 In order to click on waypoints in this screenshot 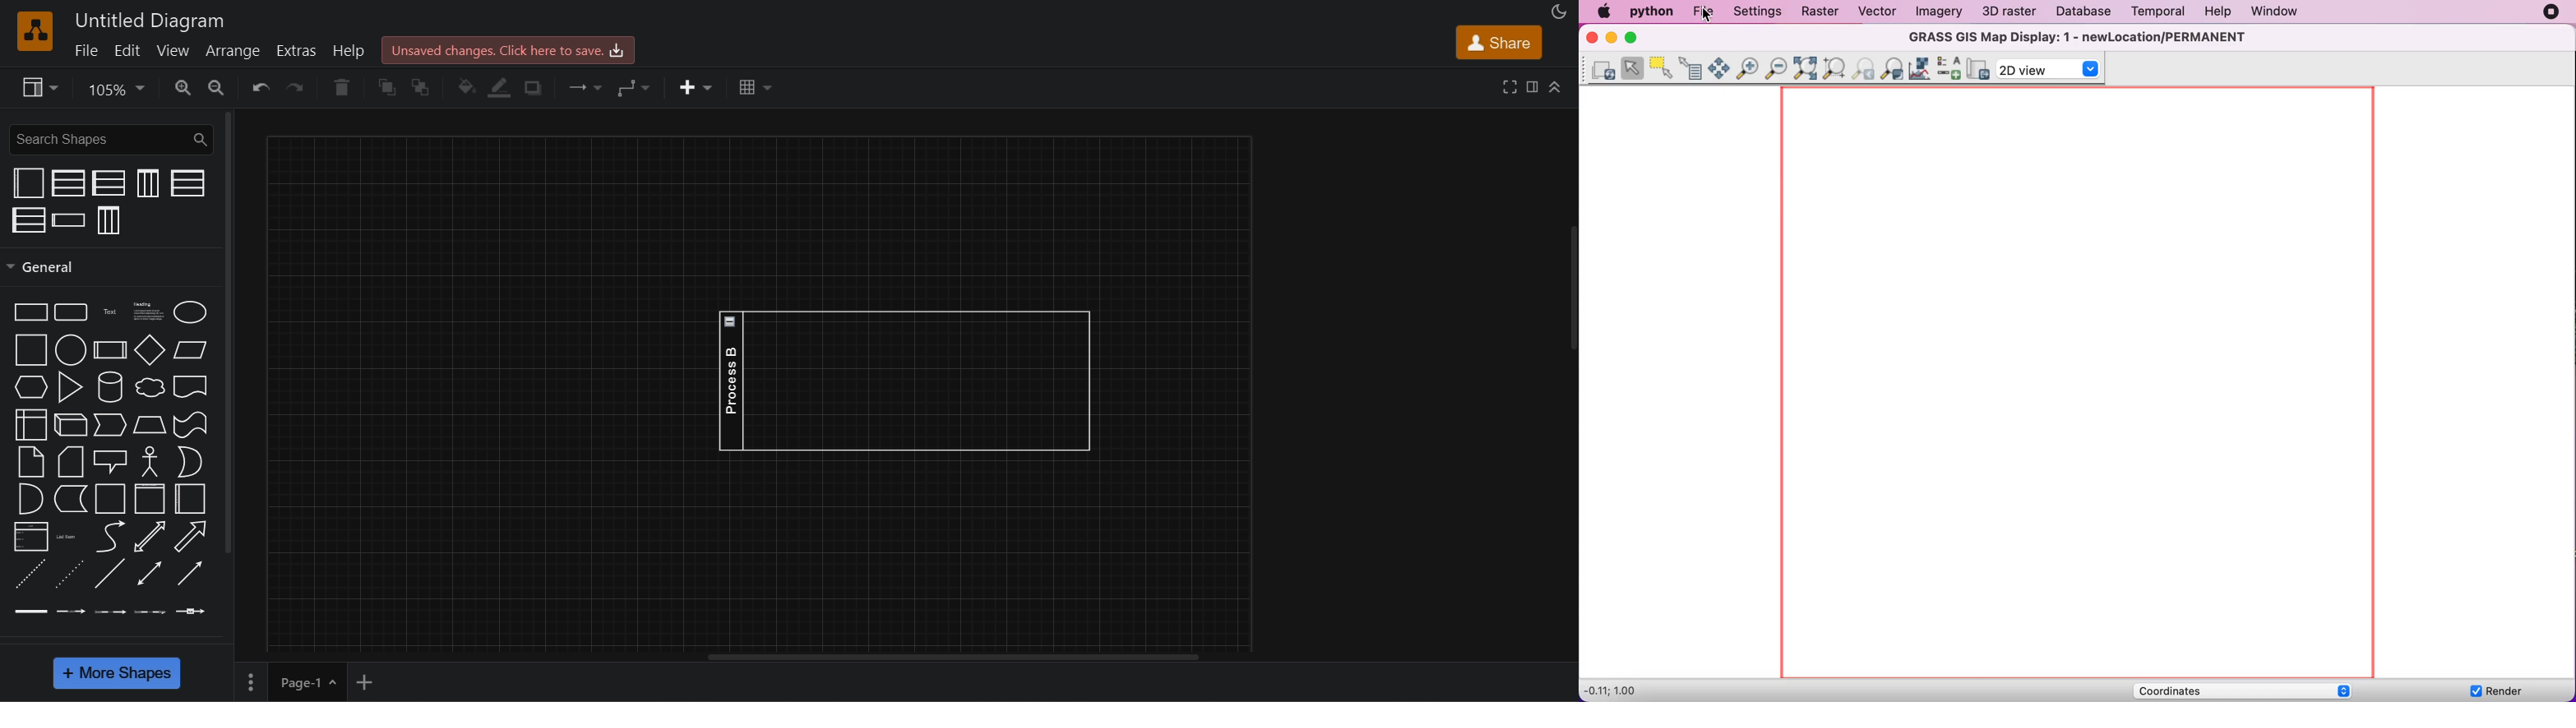, I will do `click(636, 87)`.